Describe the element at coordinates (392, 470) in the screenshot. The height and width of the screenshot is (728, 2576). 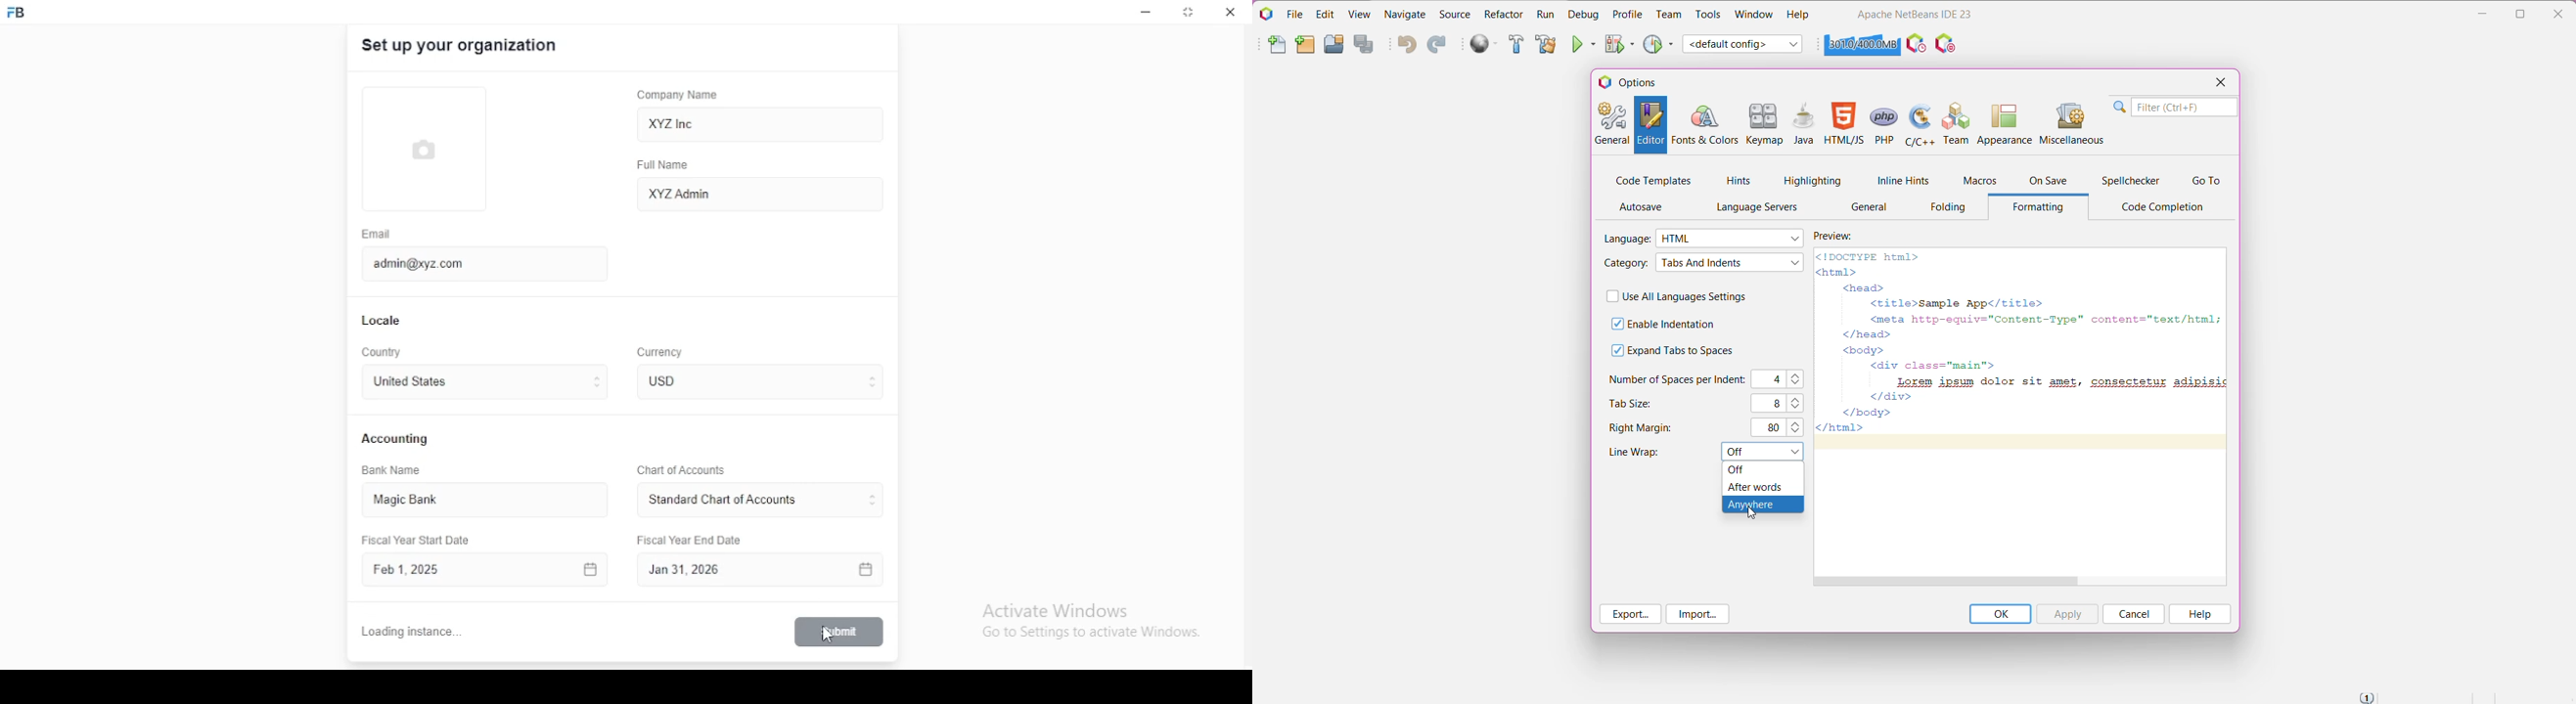
I see `bank name` at that location.